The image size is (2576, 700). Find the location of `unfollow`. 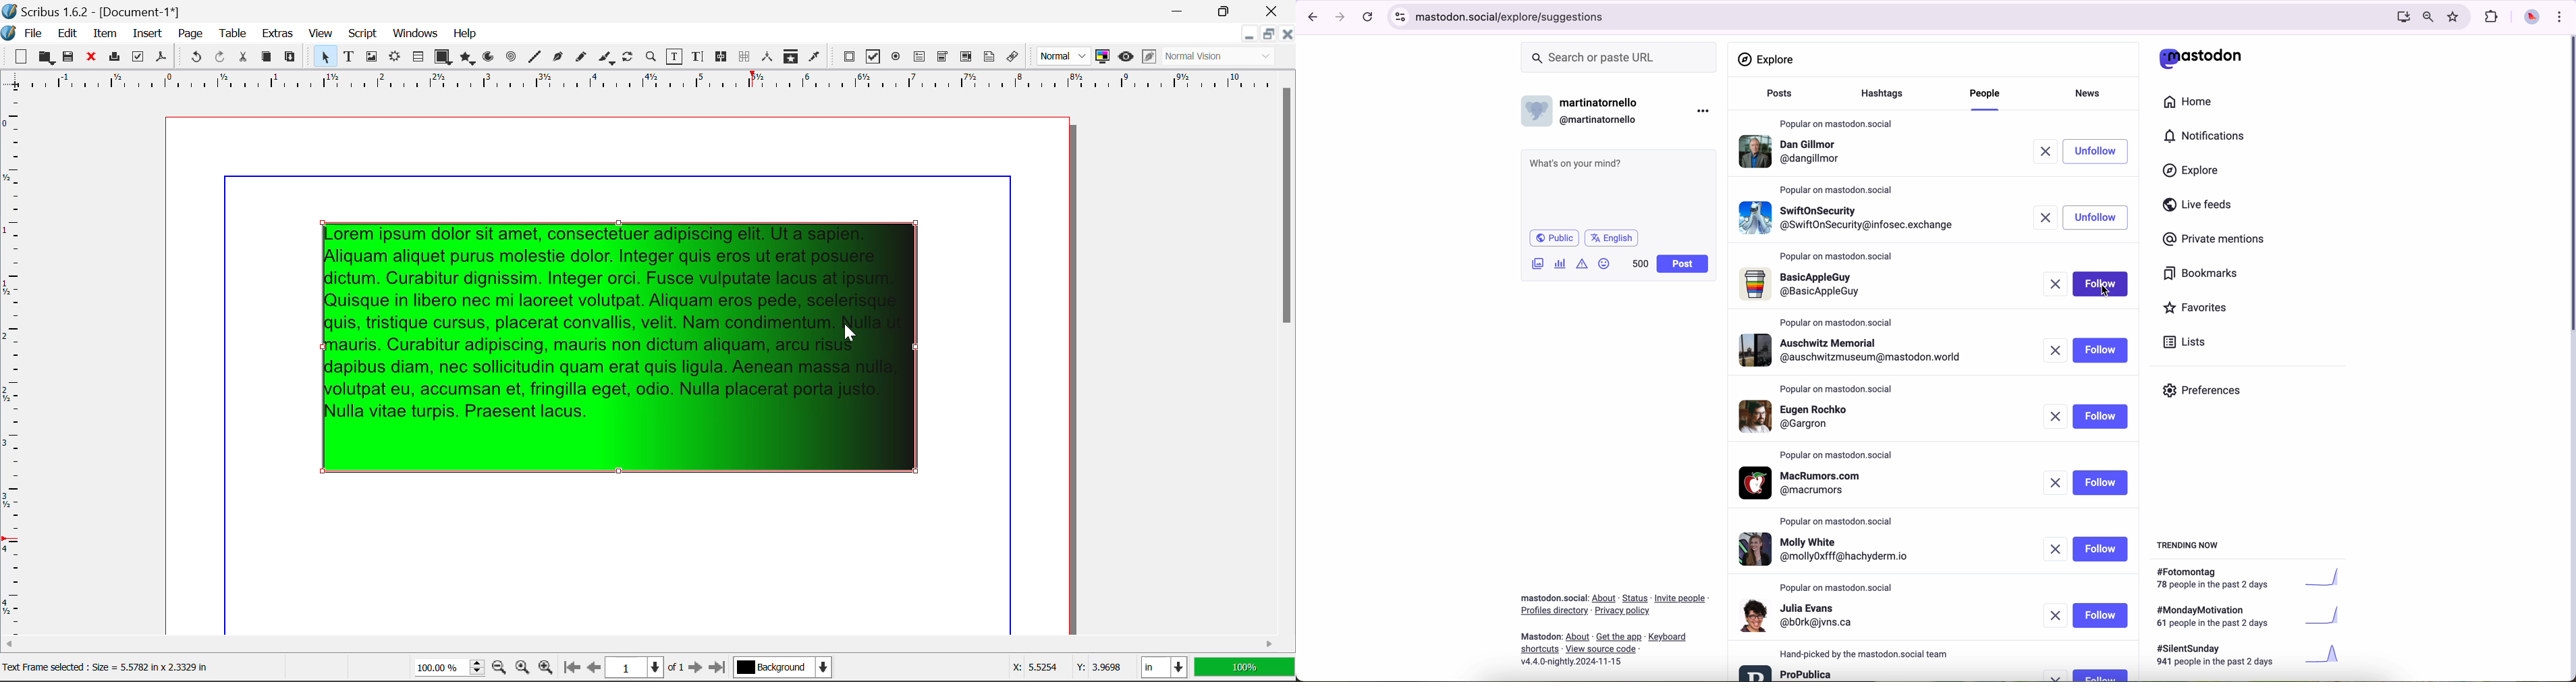

unfollow is located at coordinates (2096, 217).